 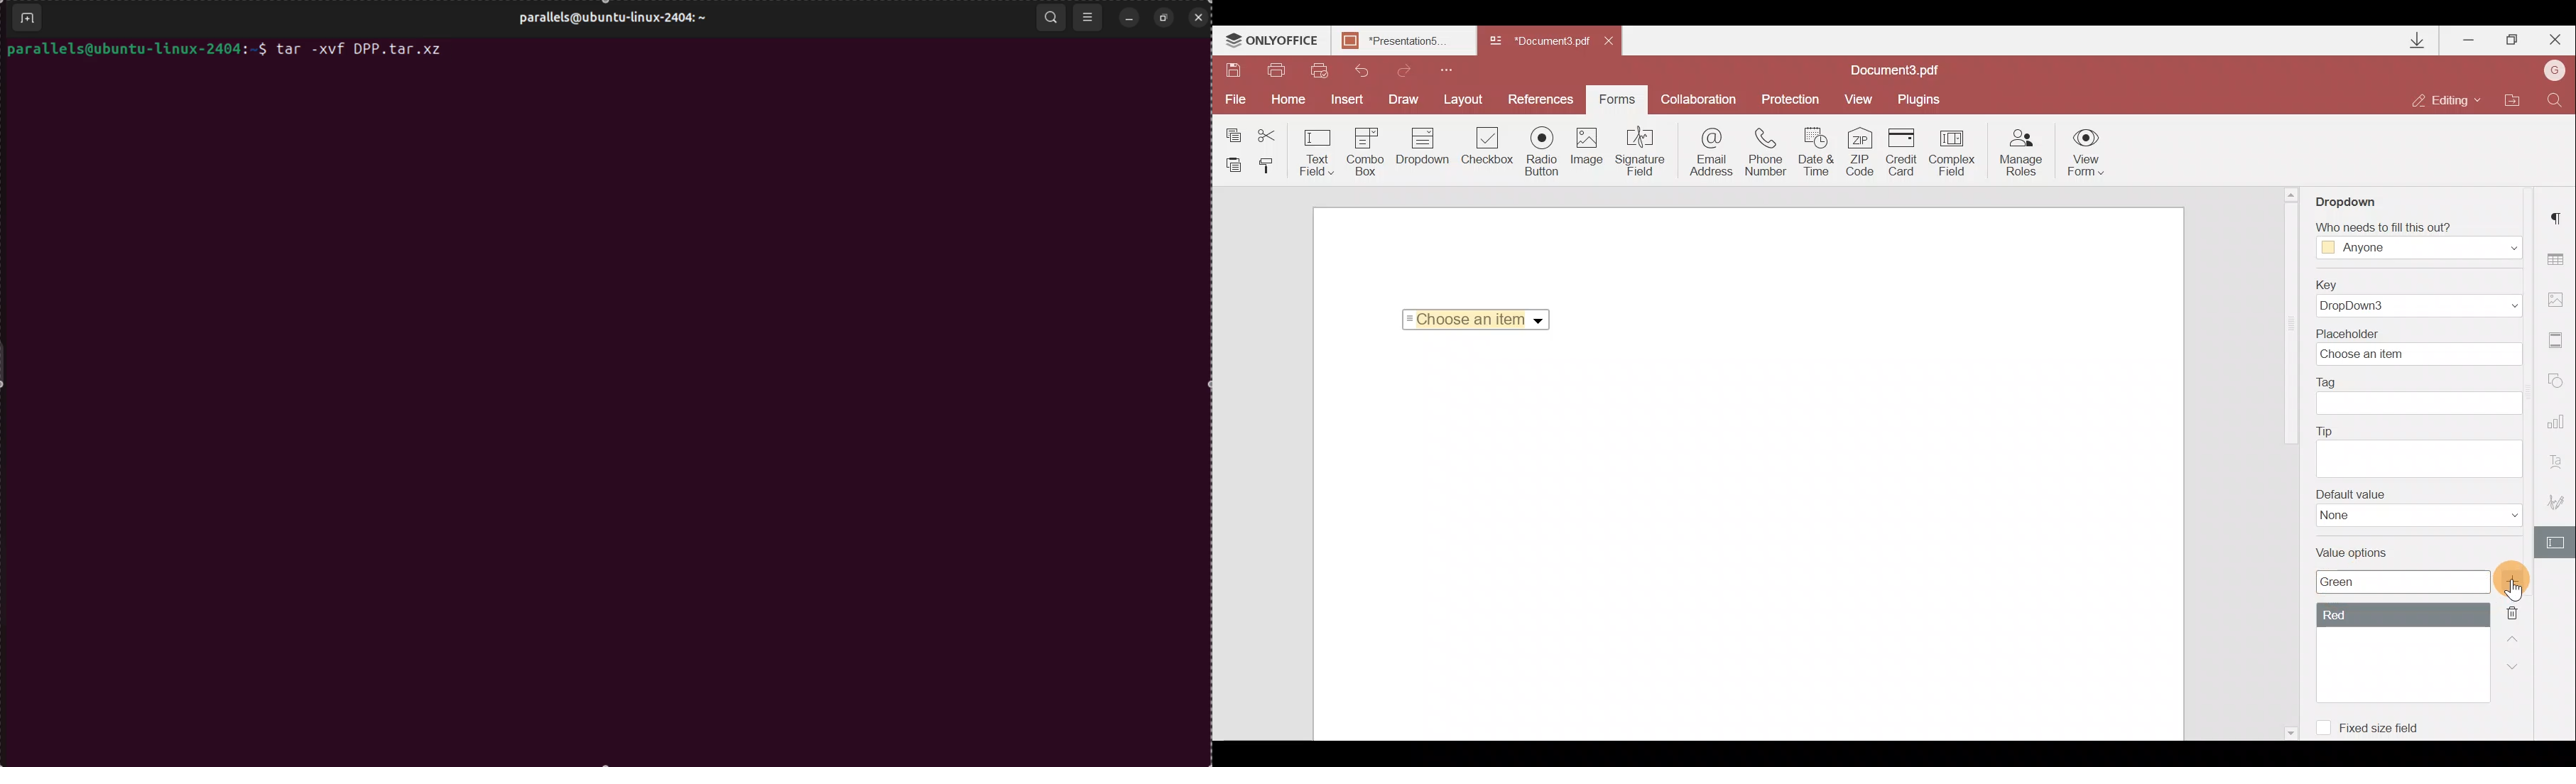 What do you see at coordinates (2511, 42) in the screenshot?
I see `Maximize` at bounding box center [2511, 42].